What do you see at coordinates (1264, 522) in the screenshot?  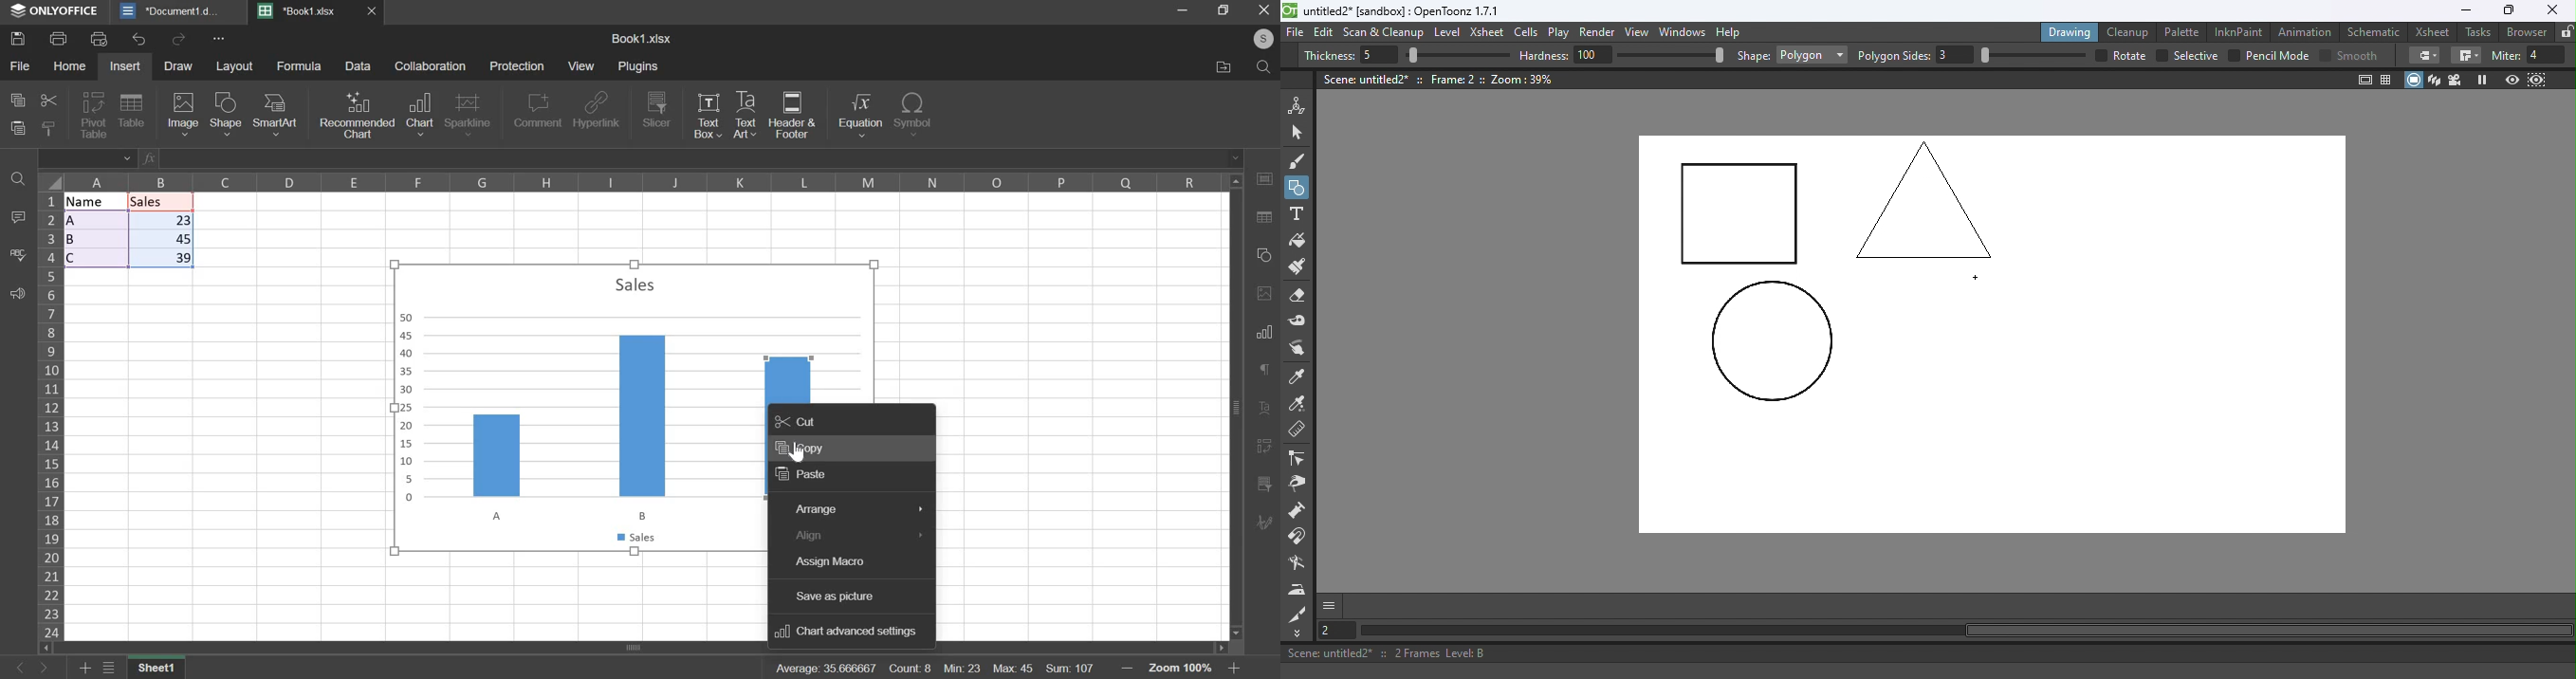 I see `Collaboration/Chat Tool` at bounding box center [1264, 522].